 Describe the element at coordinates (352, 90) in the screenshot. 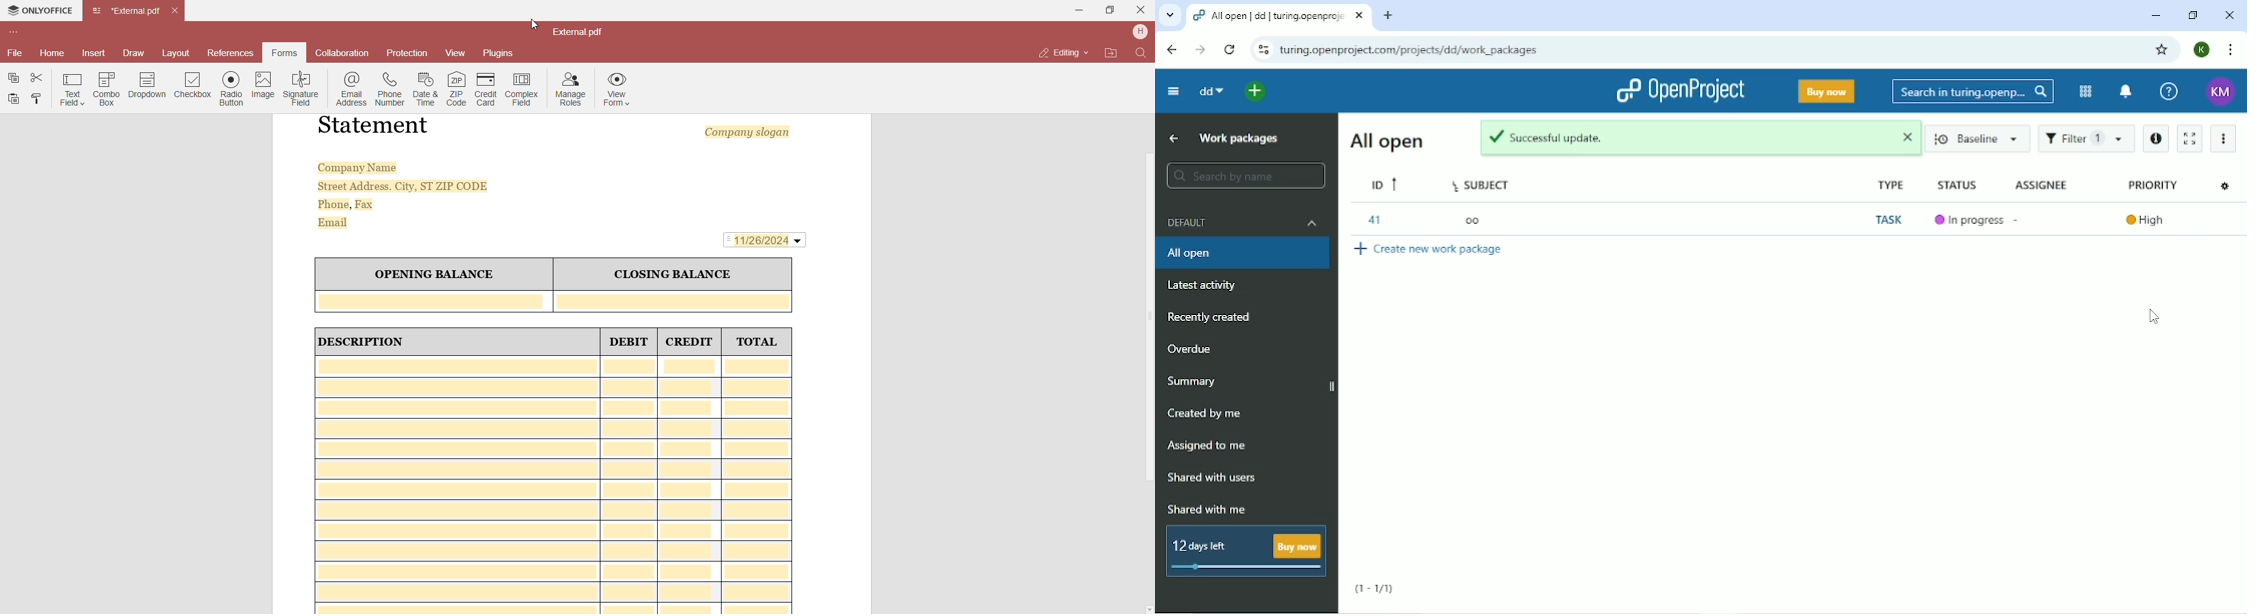

I see `Email Address` at that location.